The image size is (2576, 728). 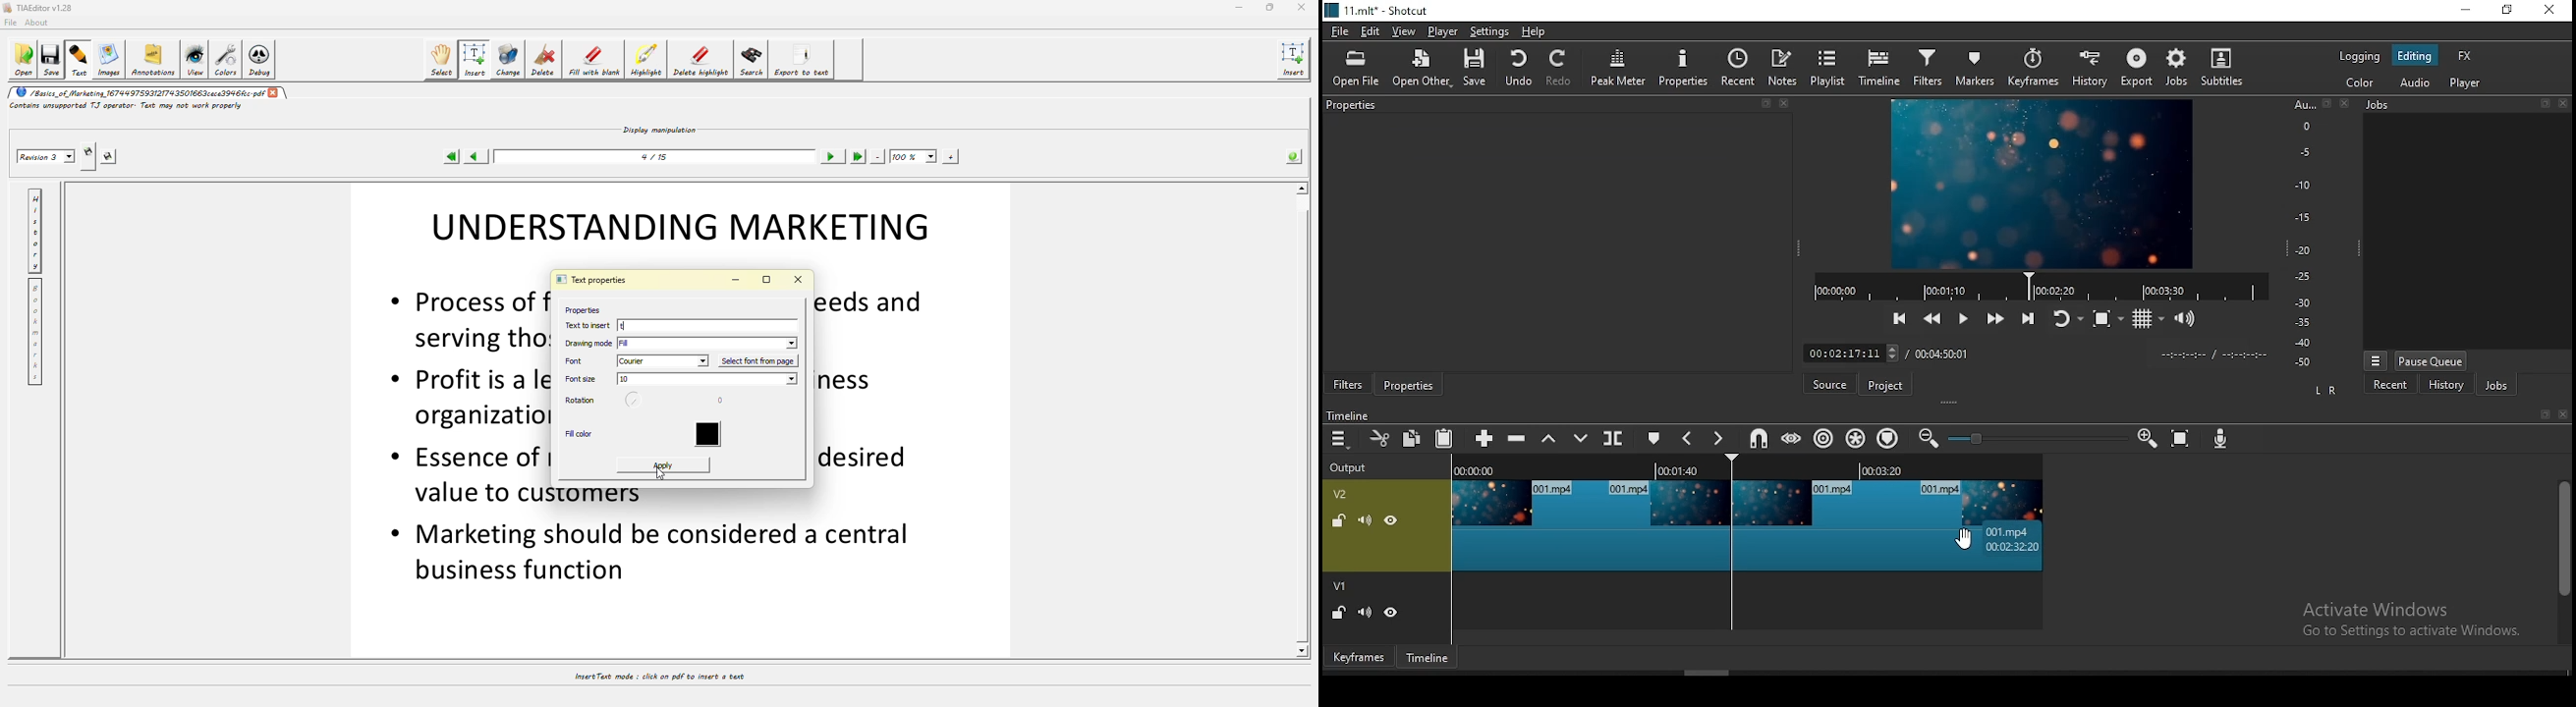 What do you see at coordinates (1546, 439) in the screenshot?
I see `lift` at bounding box center [1546, 439].